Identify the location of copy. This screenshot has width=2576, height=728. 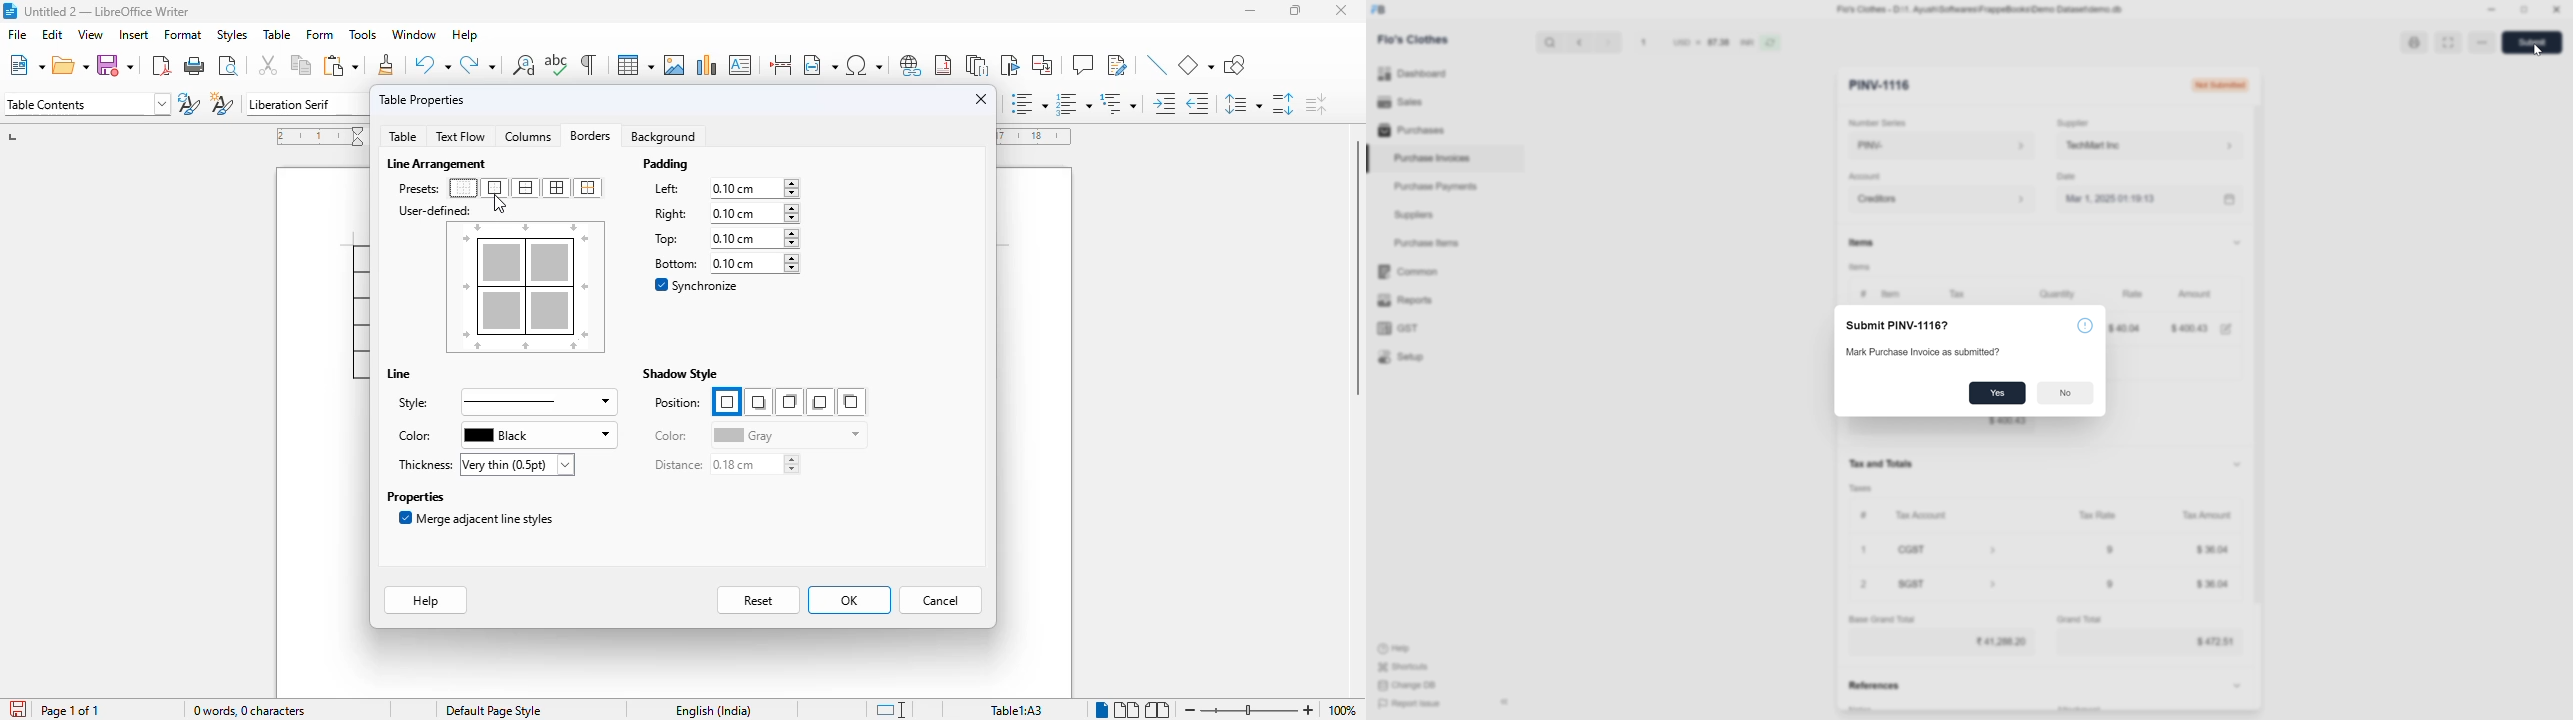
(302, 66).